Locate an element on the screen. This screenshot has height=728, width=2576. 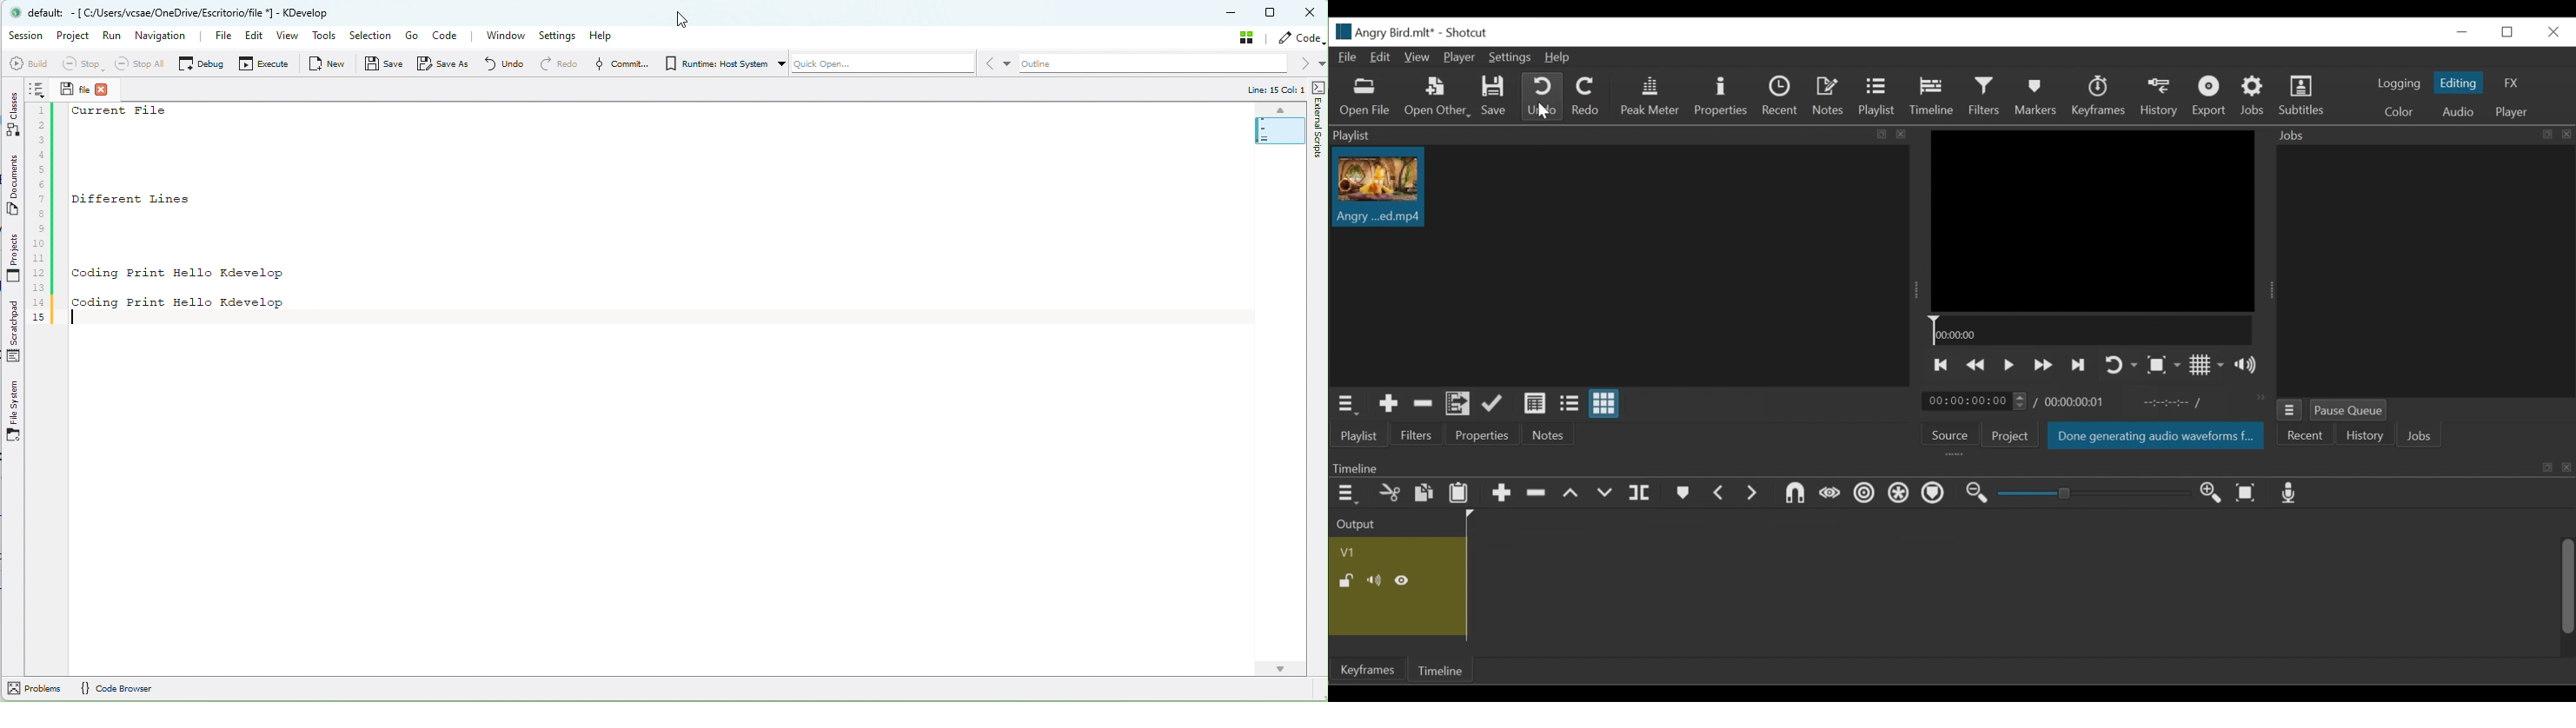
Ripple is located at coordinates (1864, 493).